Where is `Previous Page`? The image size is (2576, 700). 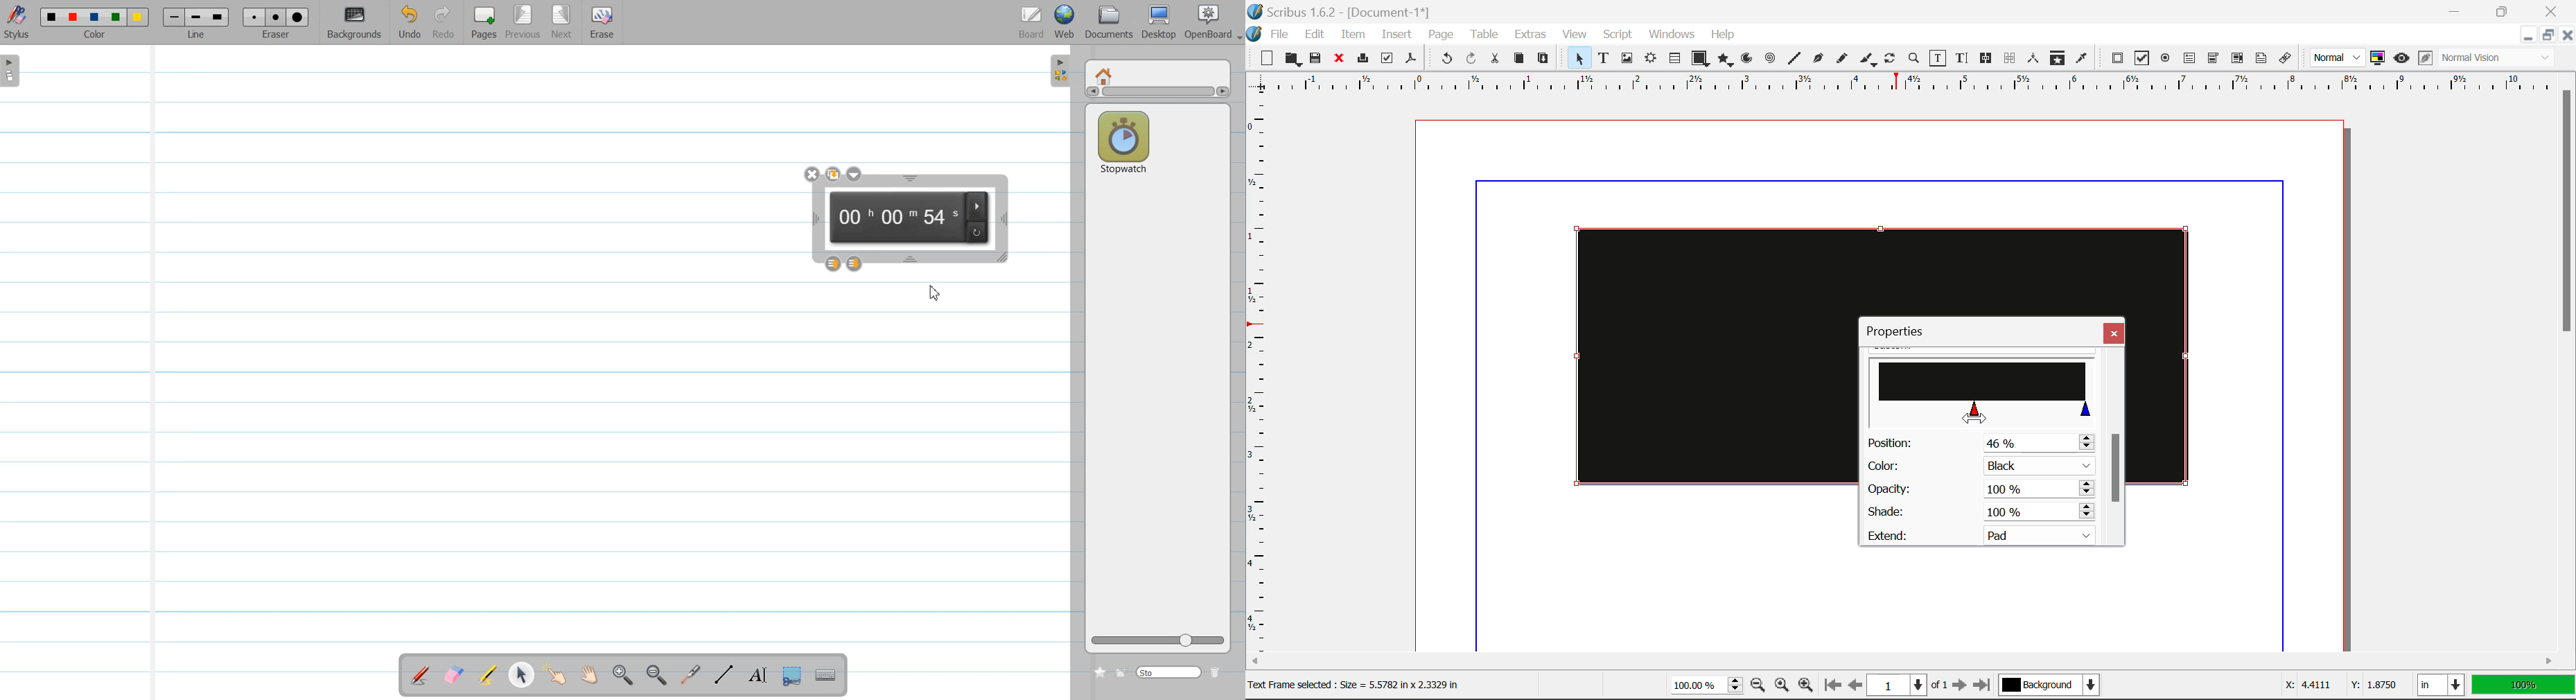
Previous Page is located at coordinates (1855, 687).